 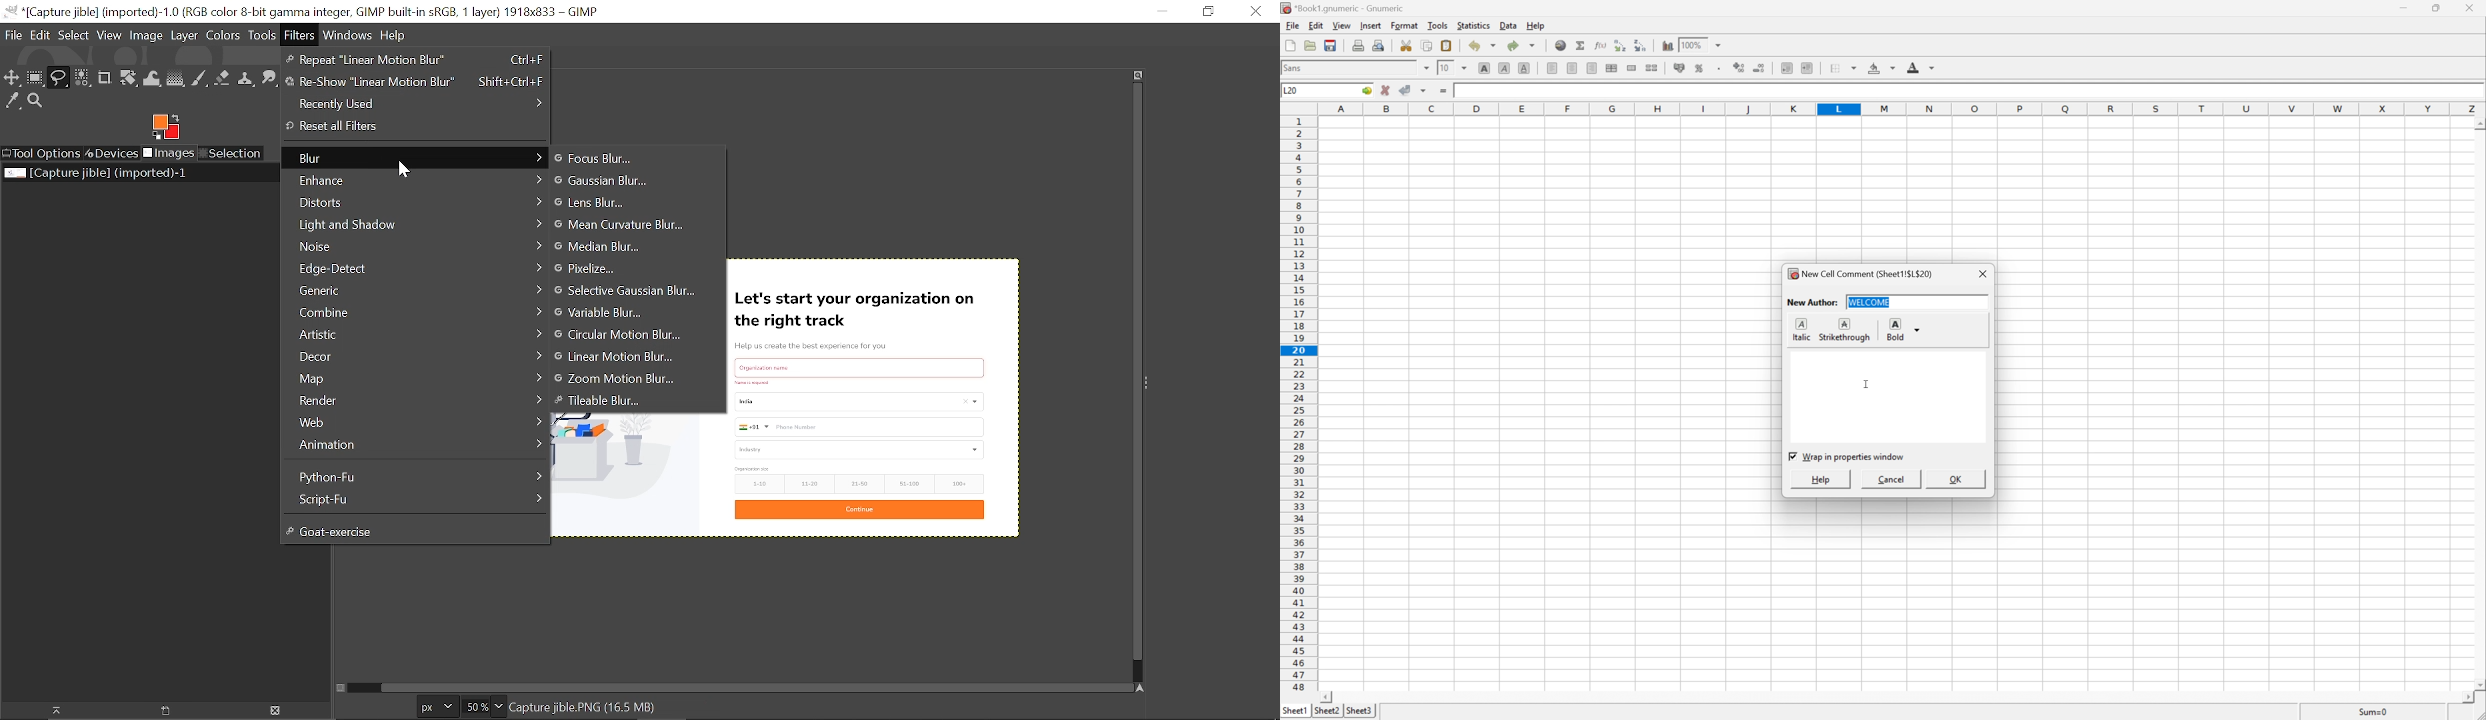 What do you see at coordinates (412, 291) in the screenshot?
I see `Generic` at bounding box center [412, 291].